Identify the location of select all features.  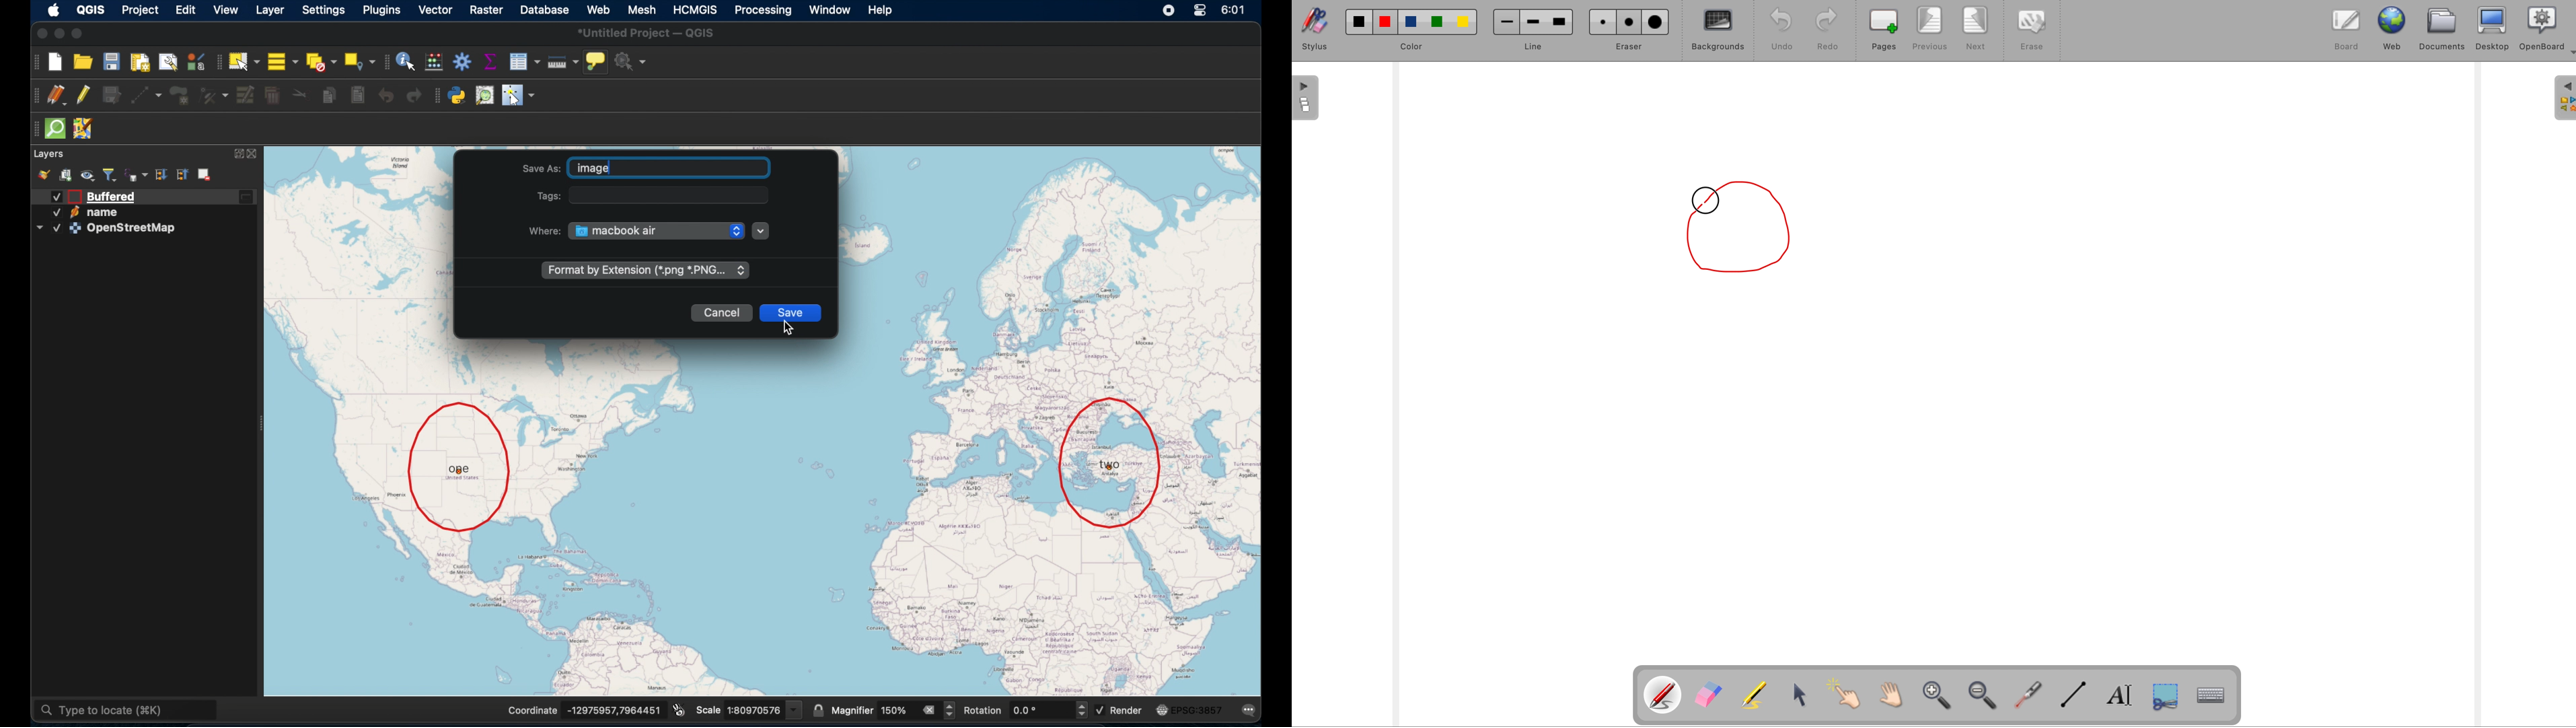
(281, 61).